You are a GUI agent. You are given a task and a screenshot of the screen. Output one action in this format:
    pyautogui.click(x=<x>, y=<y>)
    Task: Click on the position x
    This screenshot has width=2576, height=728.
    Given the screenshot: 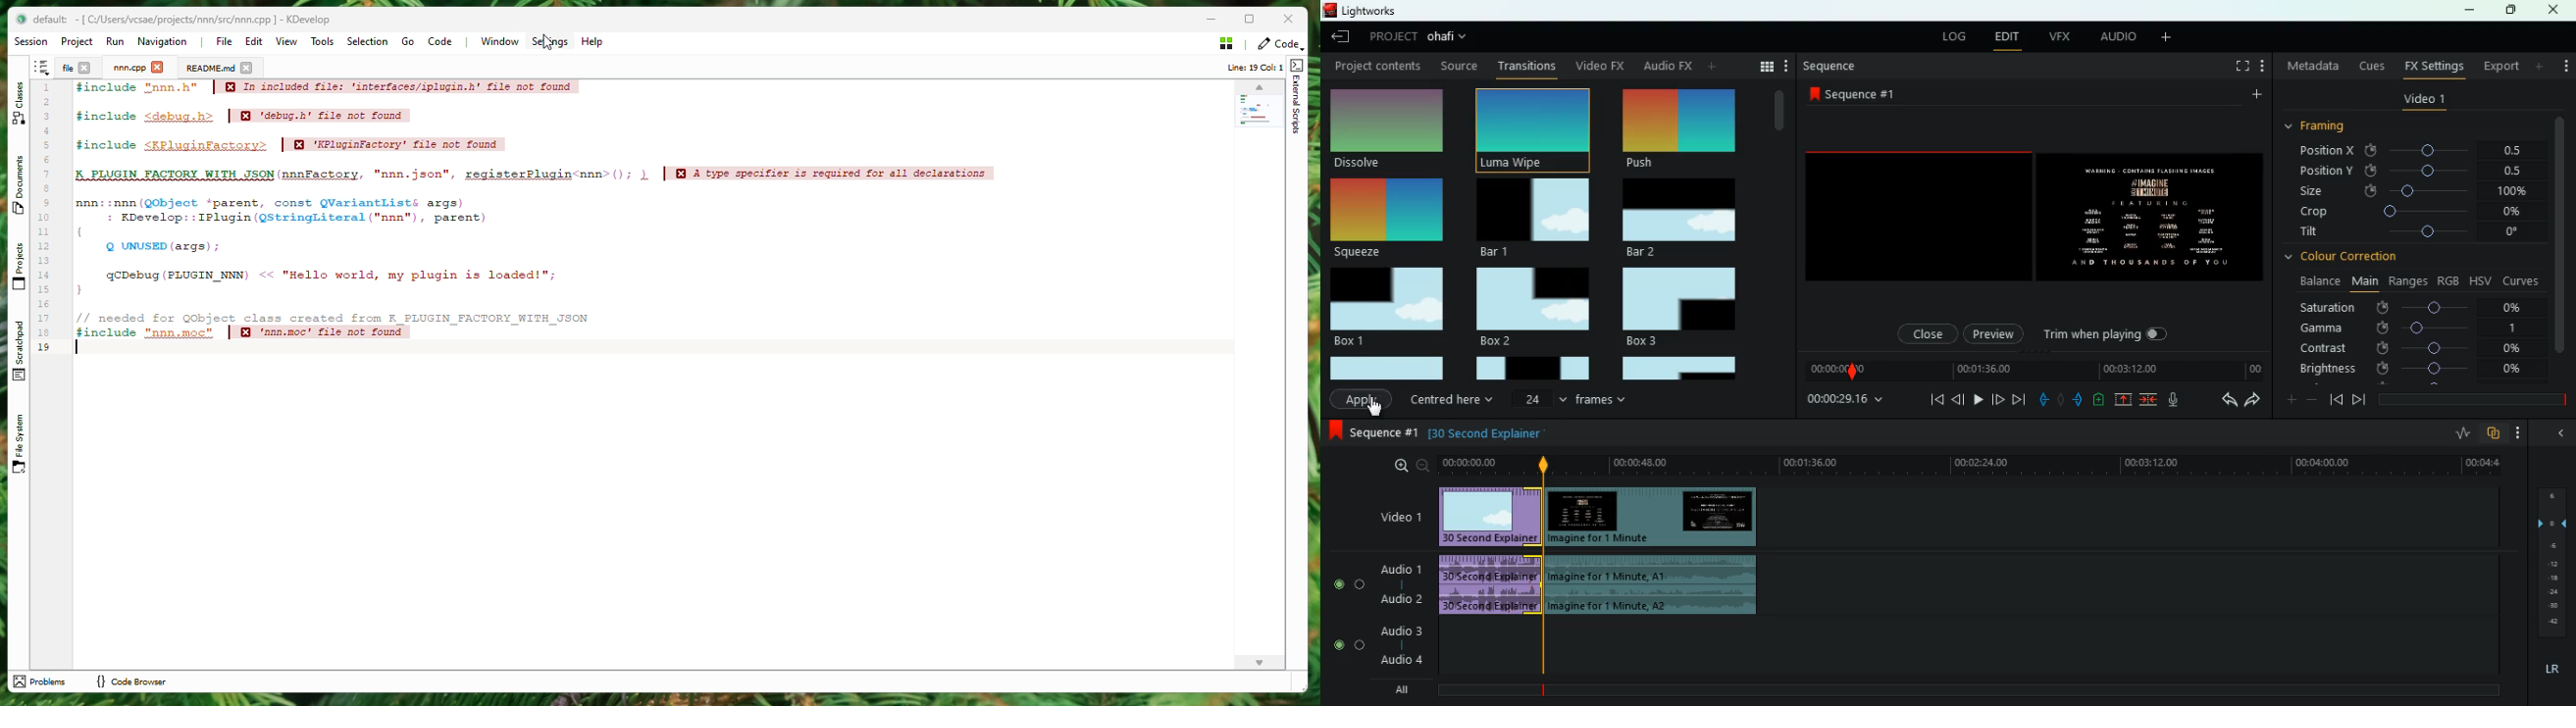 What is the action you would take?
    pyautogui.click(x=2421, y=151)
    